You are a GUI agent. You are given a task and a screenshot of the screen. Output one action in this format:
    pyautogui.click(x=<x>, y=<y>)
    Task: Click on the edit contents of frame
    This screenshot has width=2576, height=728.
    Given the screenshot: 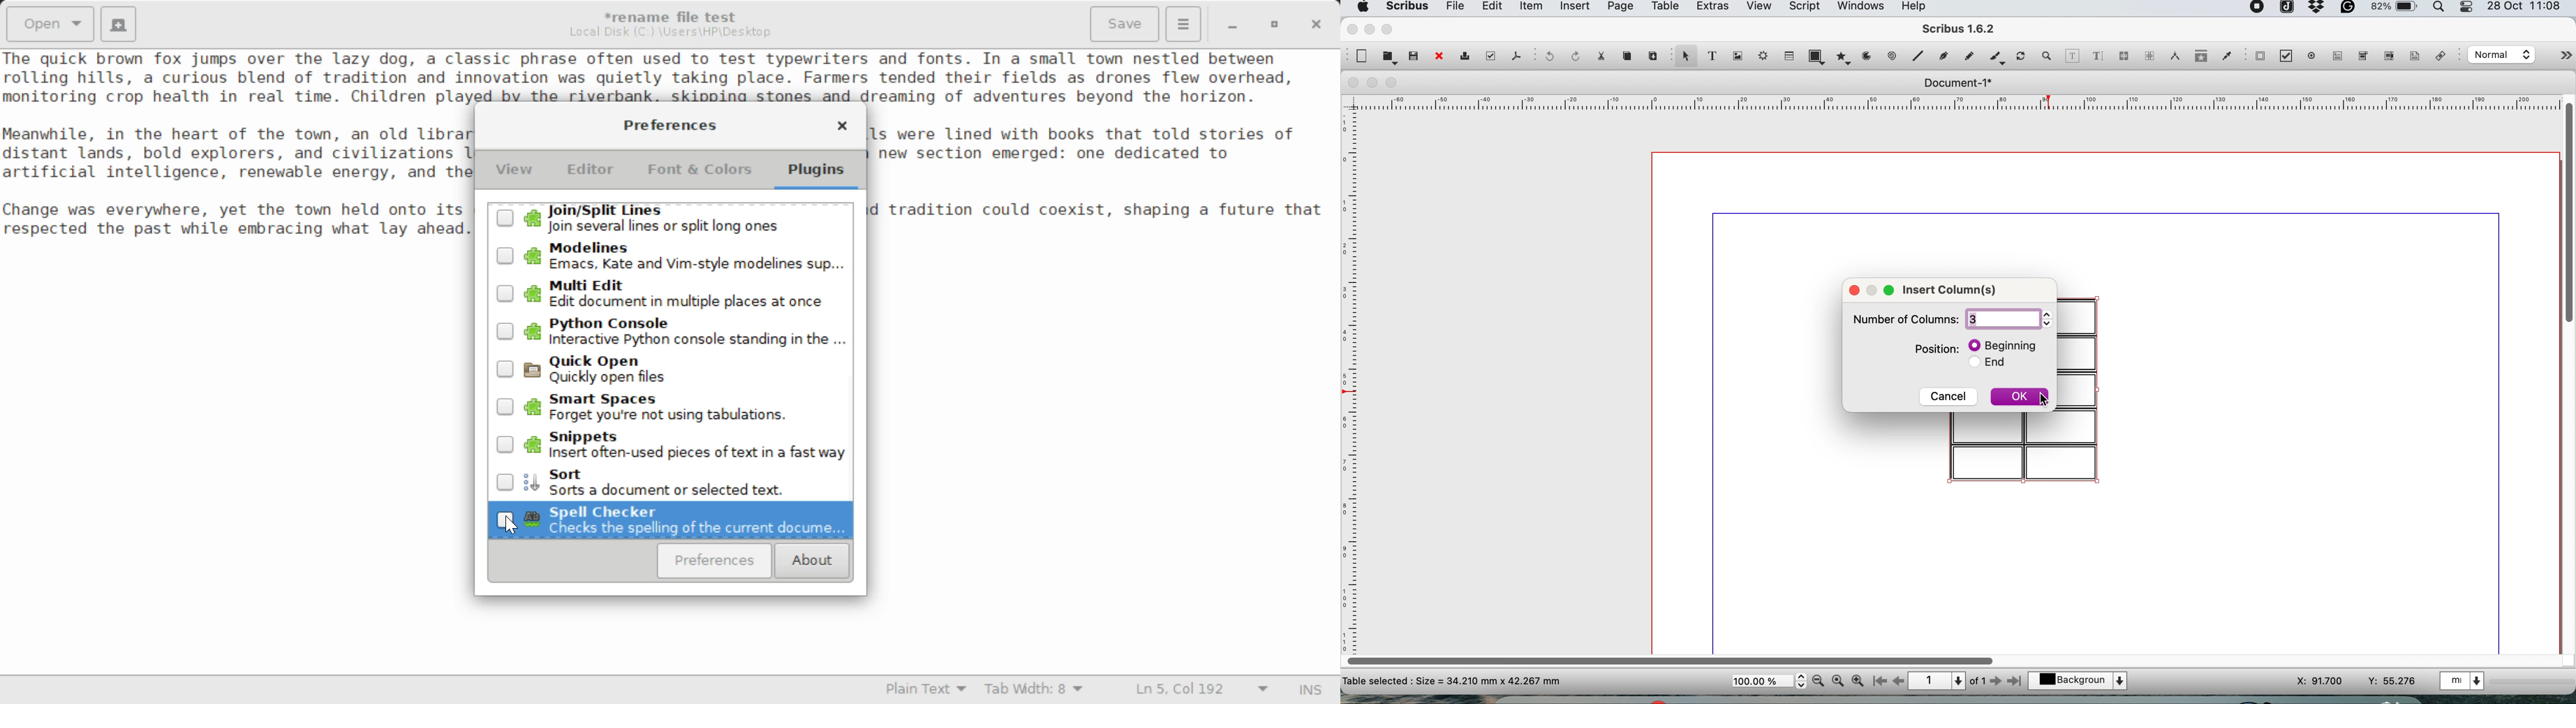 What is the action you would take?
    pyautogui.click(x=2072, y=55)
    